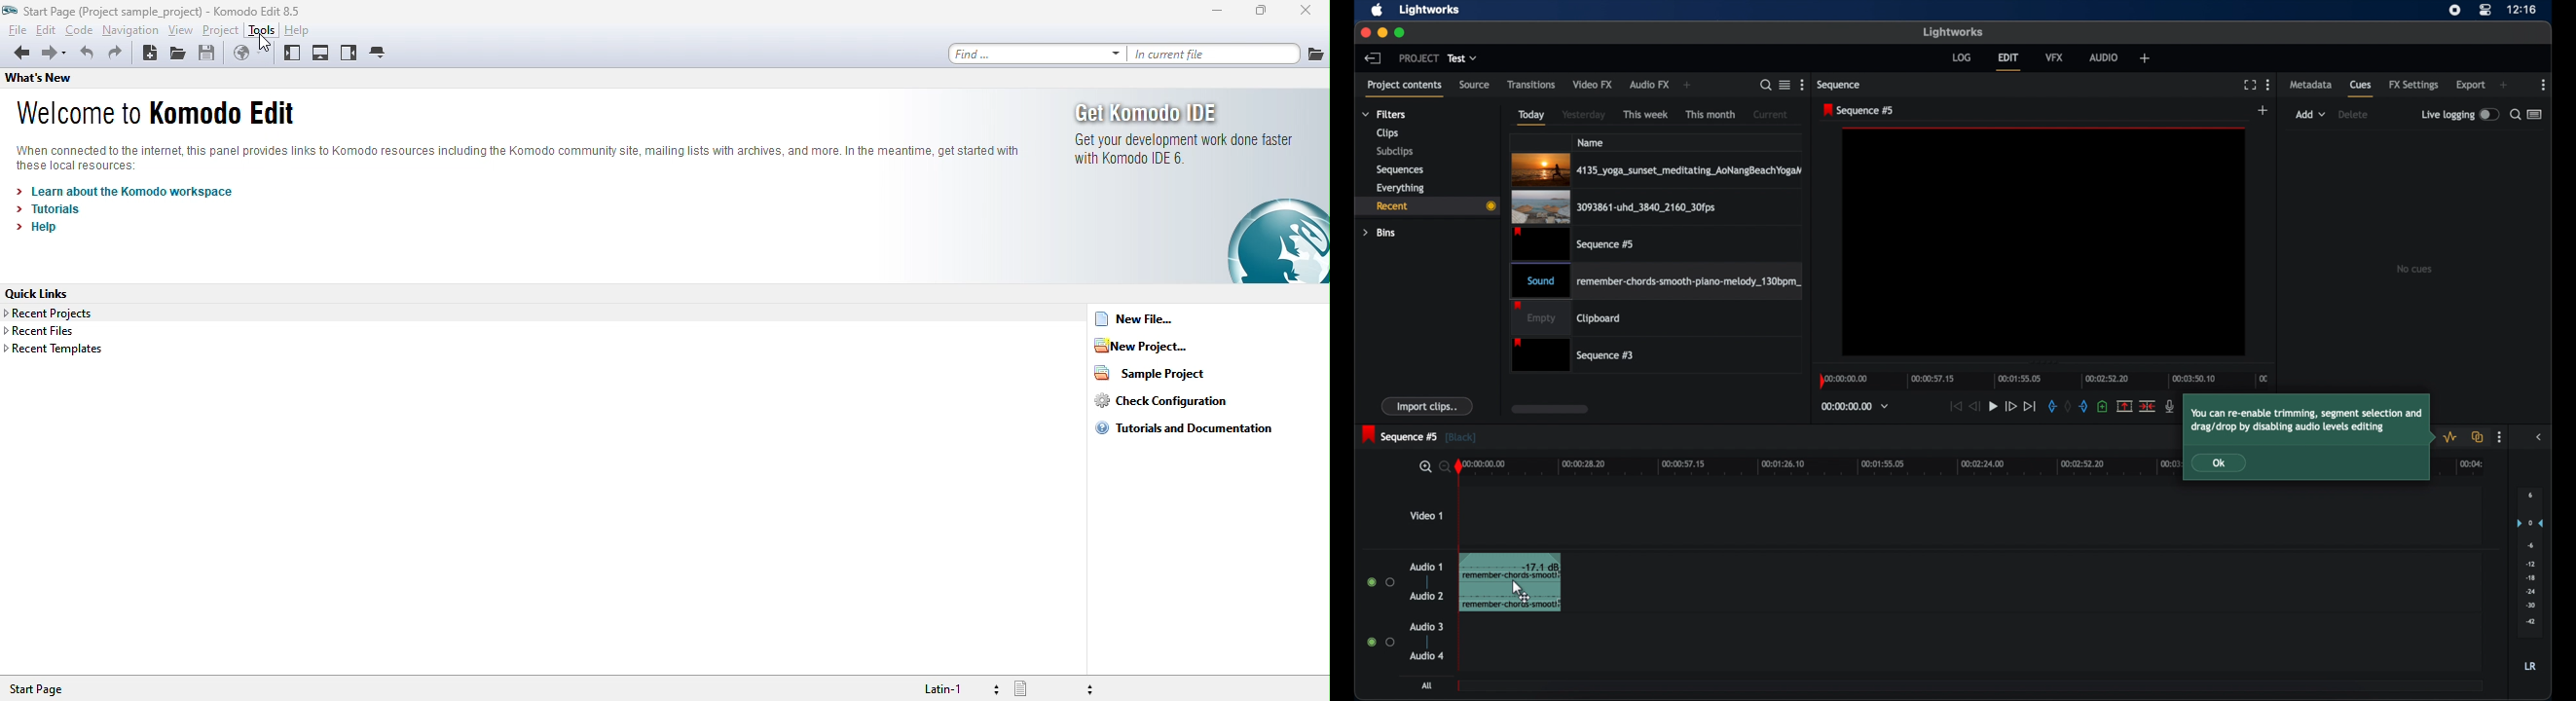 The image size is (2576, 728). Describe the element at coordinates (1426, 515) in the screenshot. I see `video 1` at that location.